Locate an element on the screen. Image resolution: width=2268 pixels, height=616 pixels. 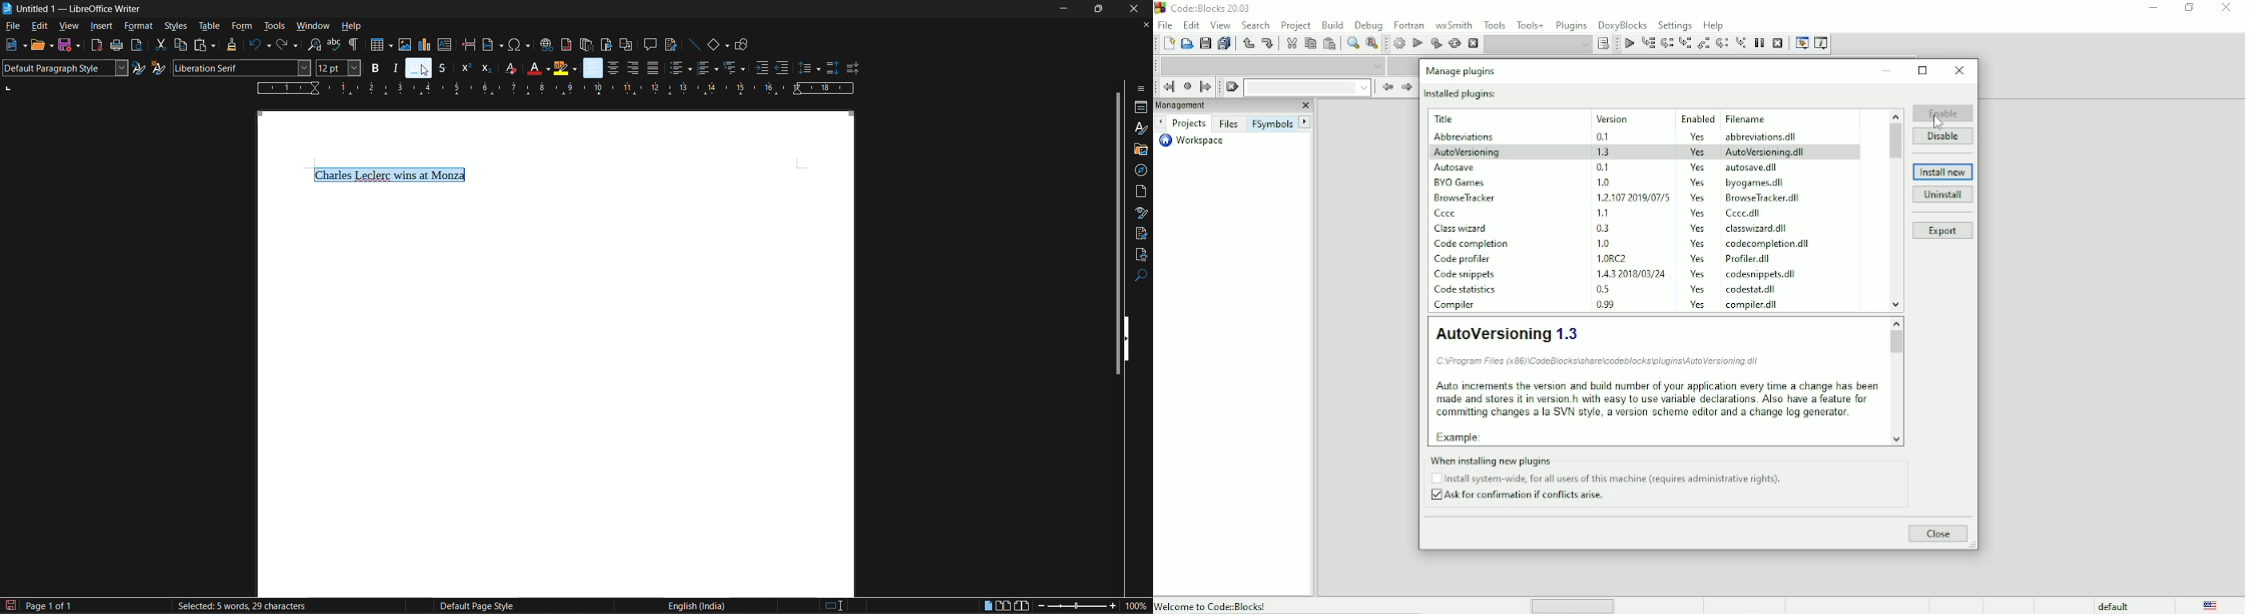
increase paragraph spacing is located at coordinates (831, 68).